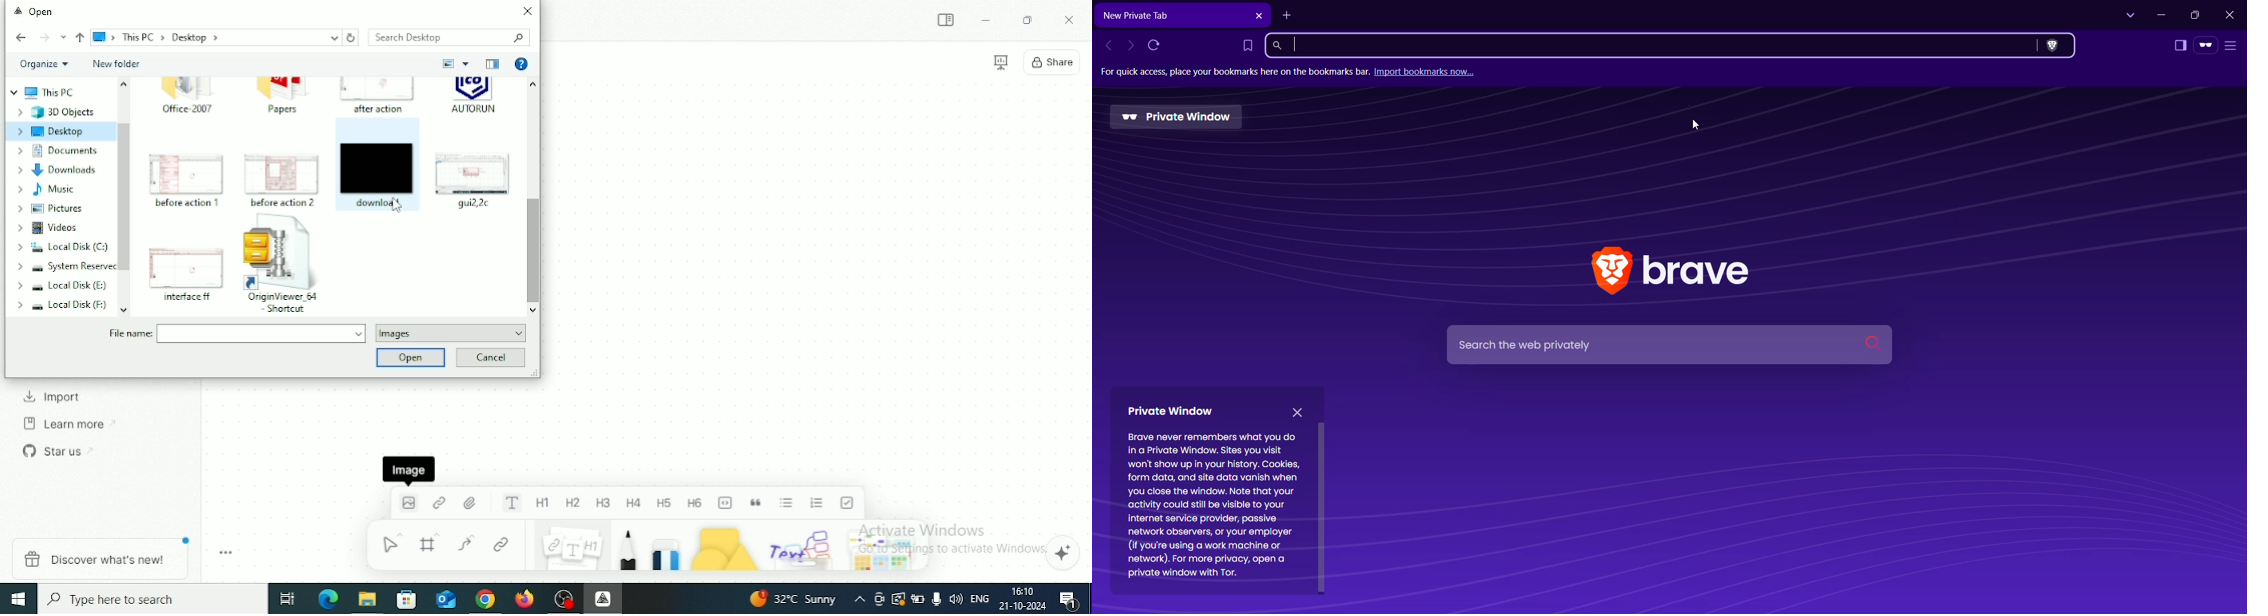  What do you see at coordinates (955, 600) in the screenshot?
I see `Speakers` at bounding box center [955, 600].